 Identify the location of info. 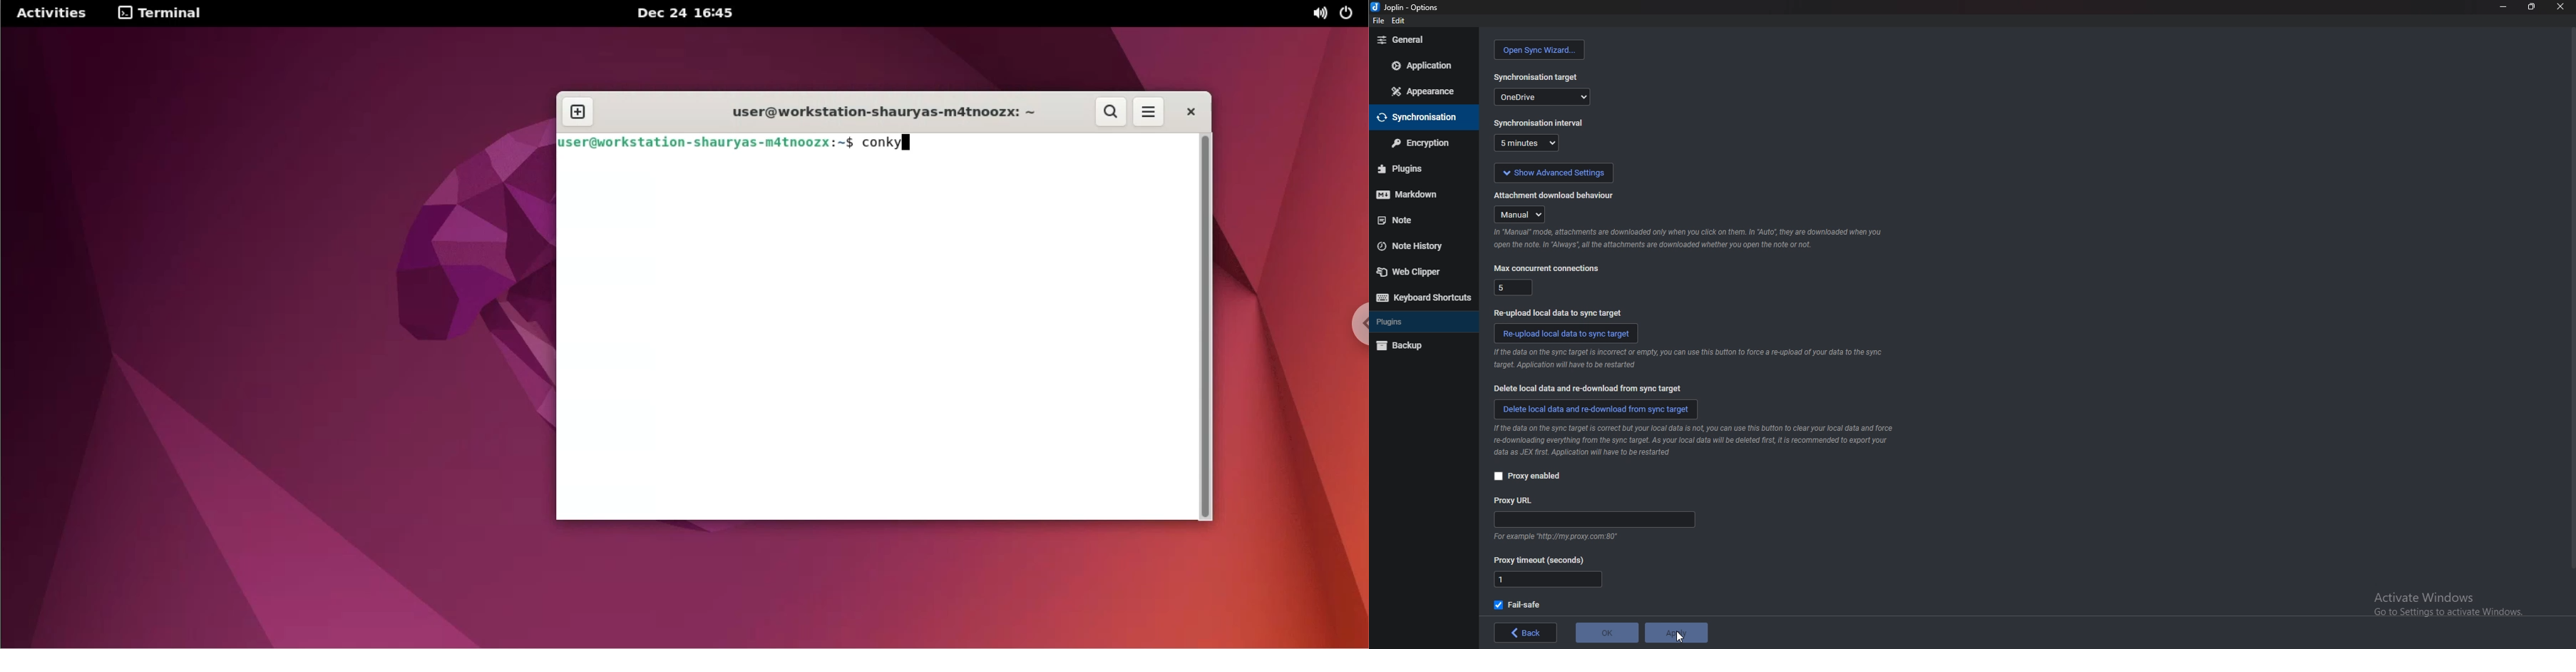
(1694, 442).